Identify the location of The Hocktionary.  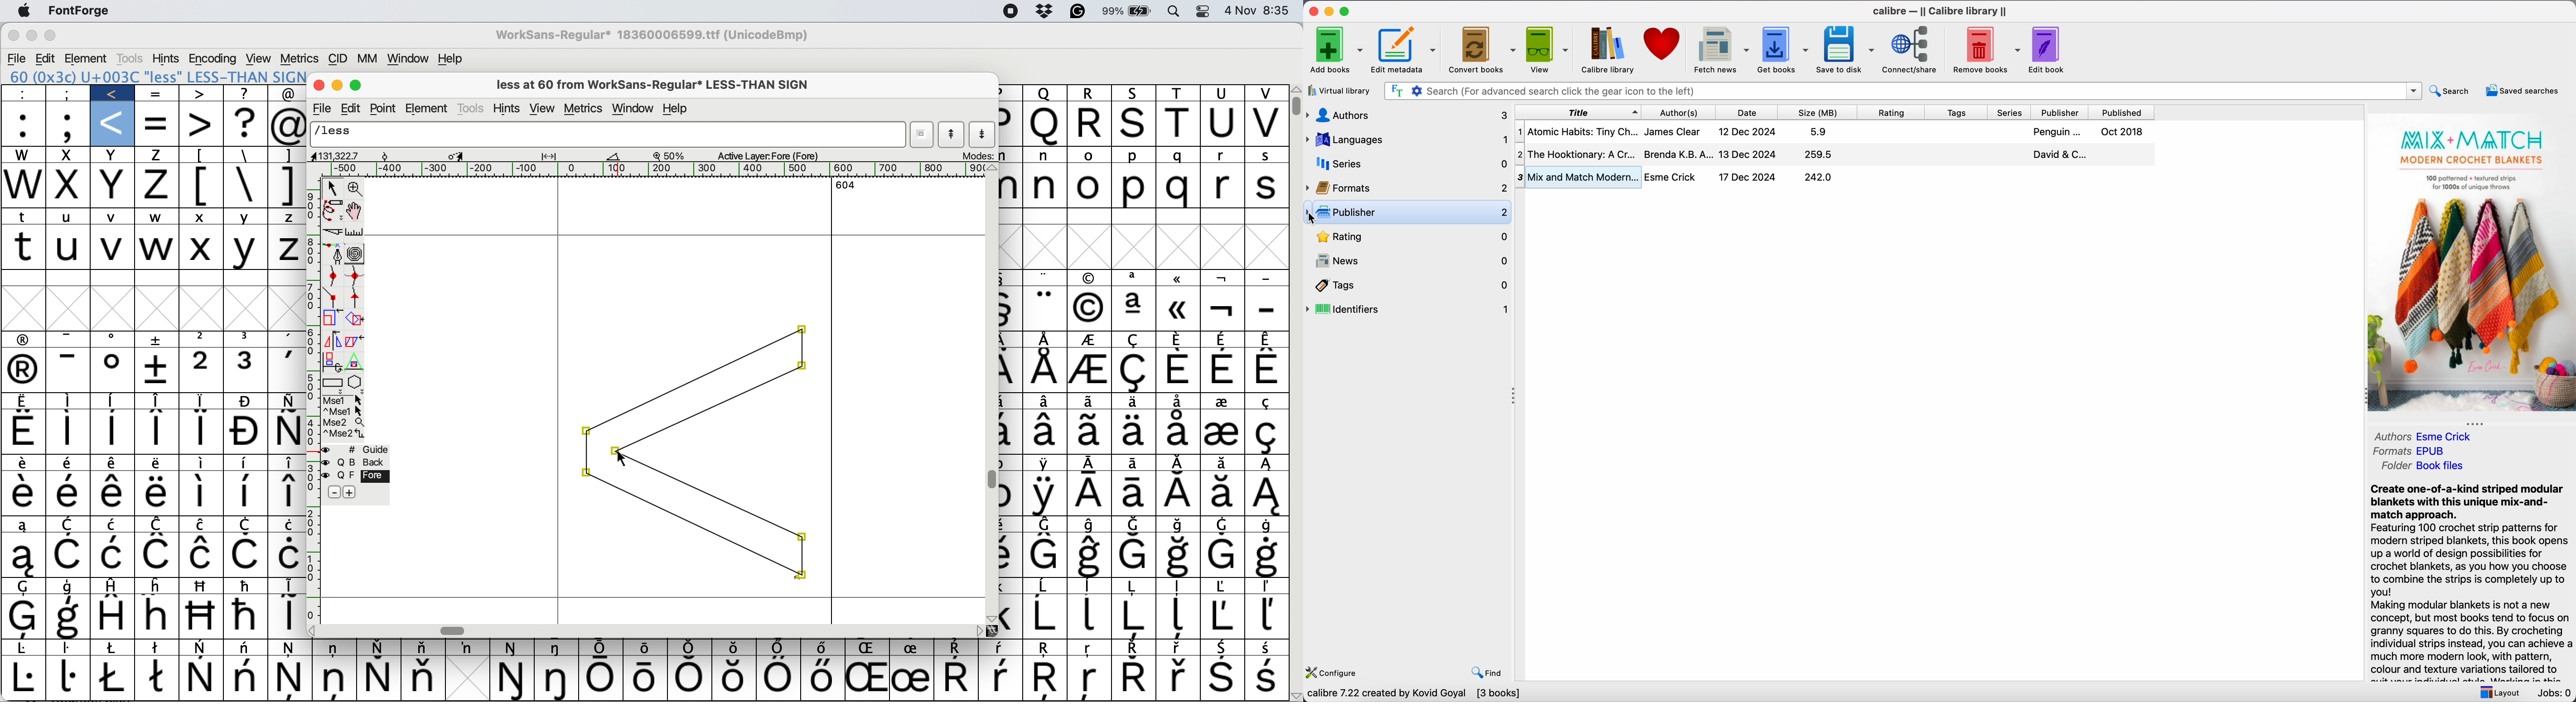
(1834, 153).